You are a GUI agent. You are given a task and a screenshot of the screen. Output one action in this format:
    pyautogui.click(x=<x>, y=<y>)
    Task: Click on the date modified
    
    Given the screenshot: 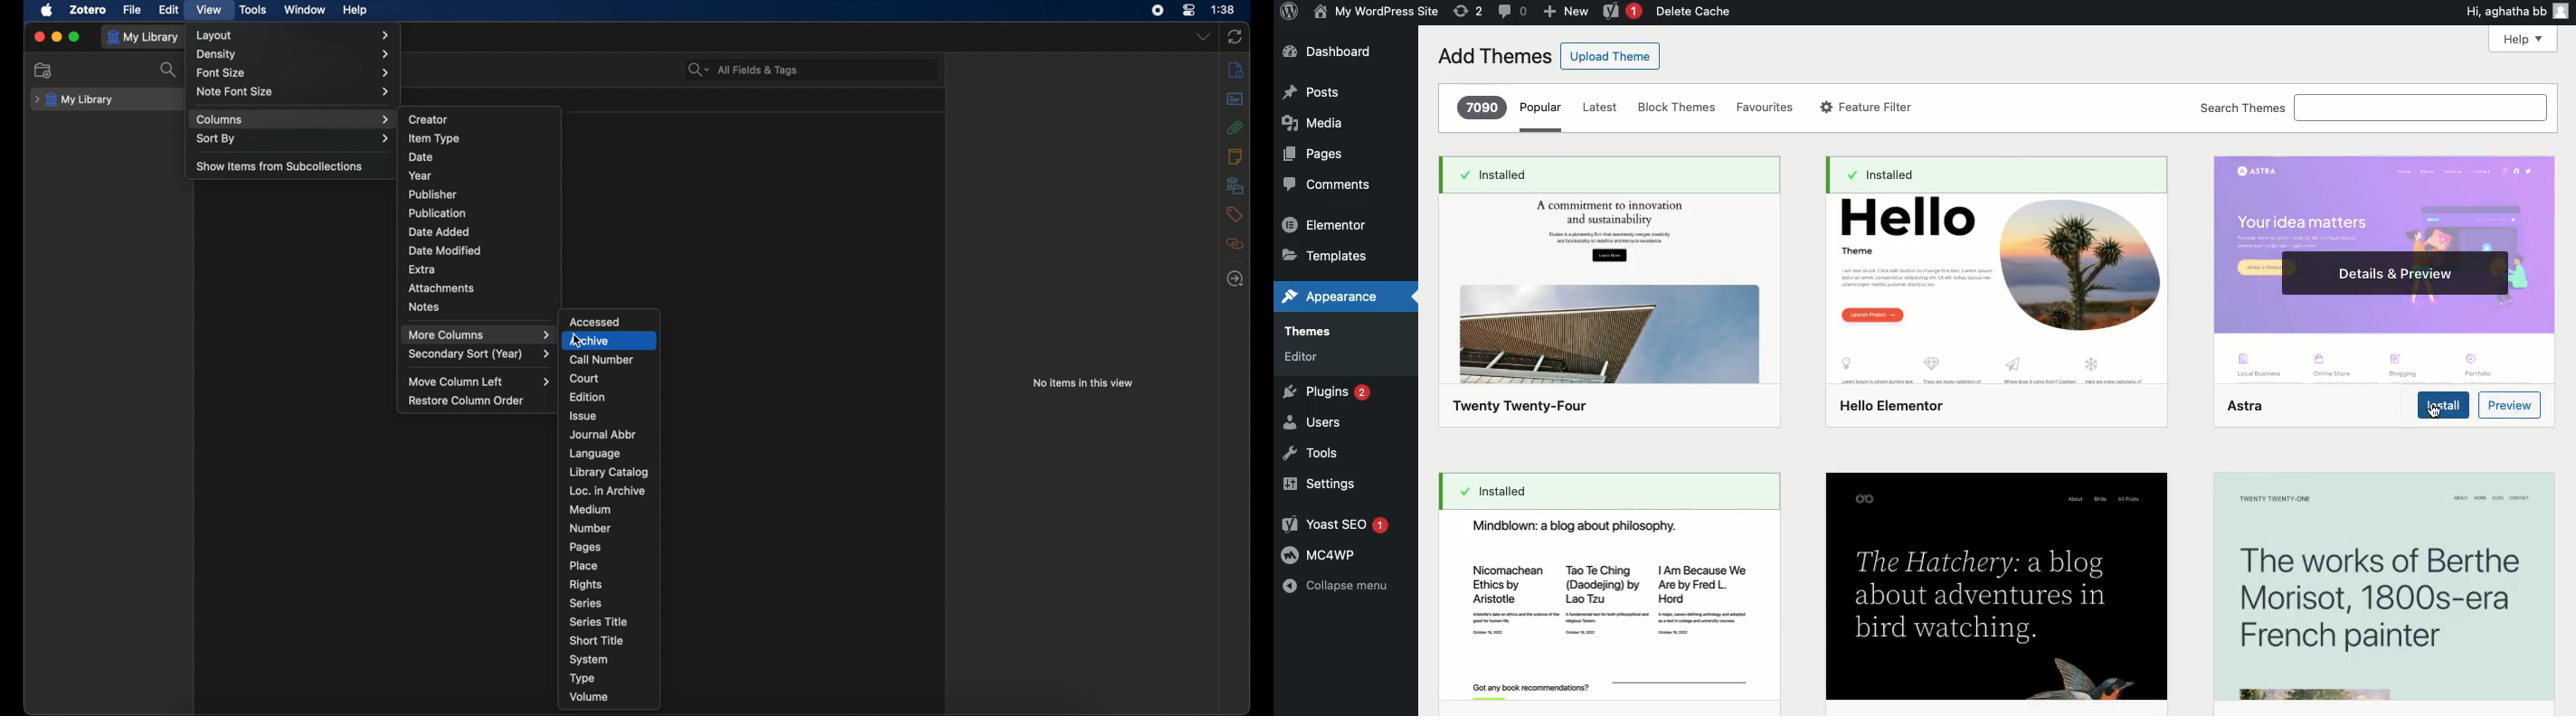 What is the action you would take?
    pyautogui.click(x=445, y=251)
    